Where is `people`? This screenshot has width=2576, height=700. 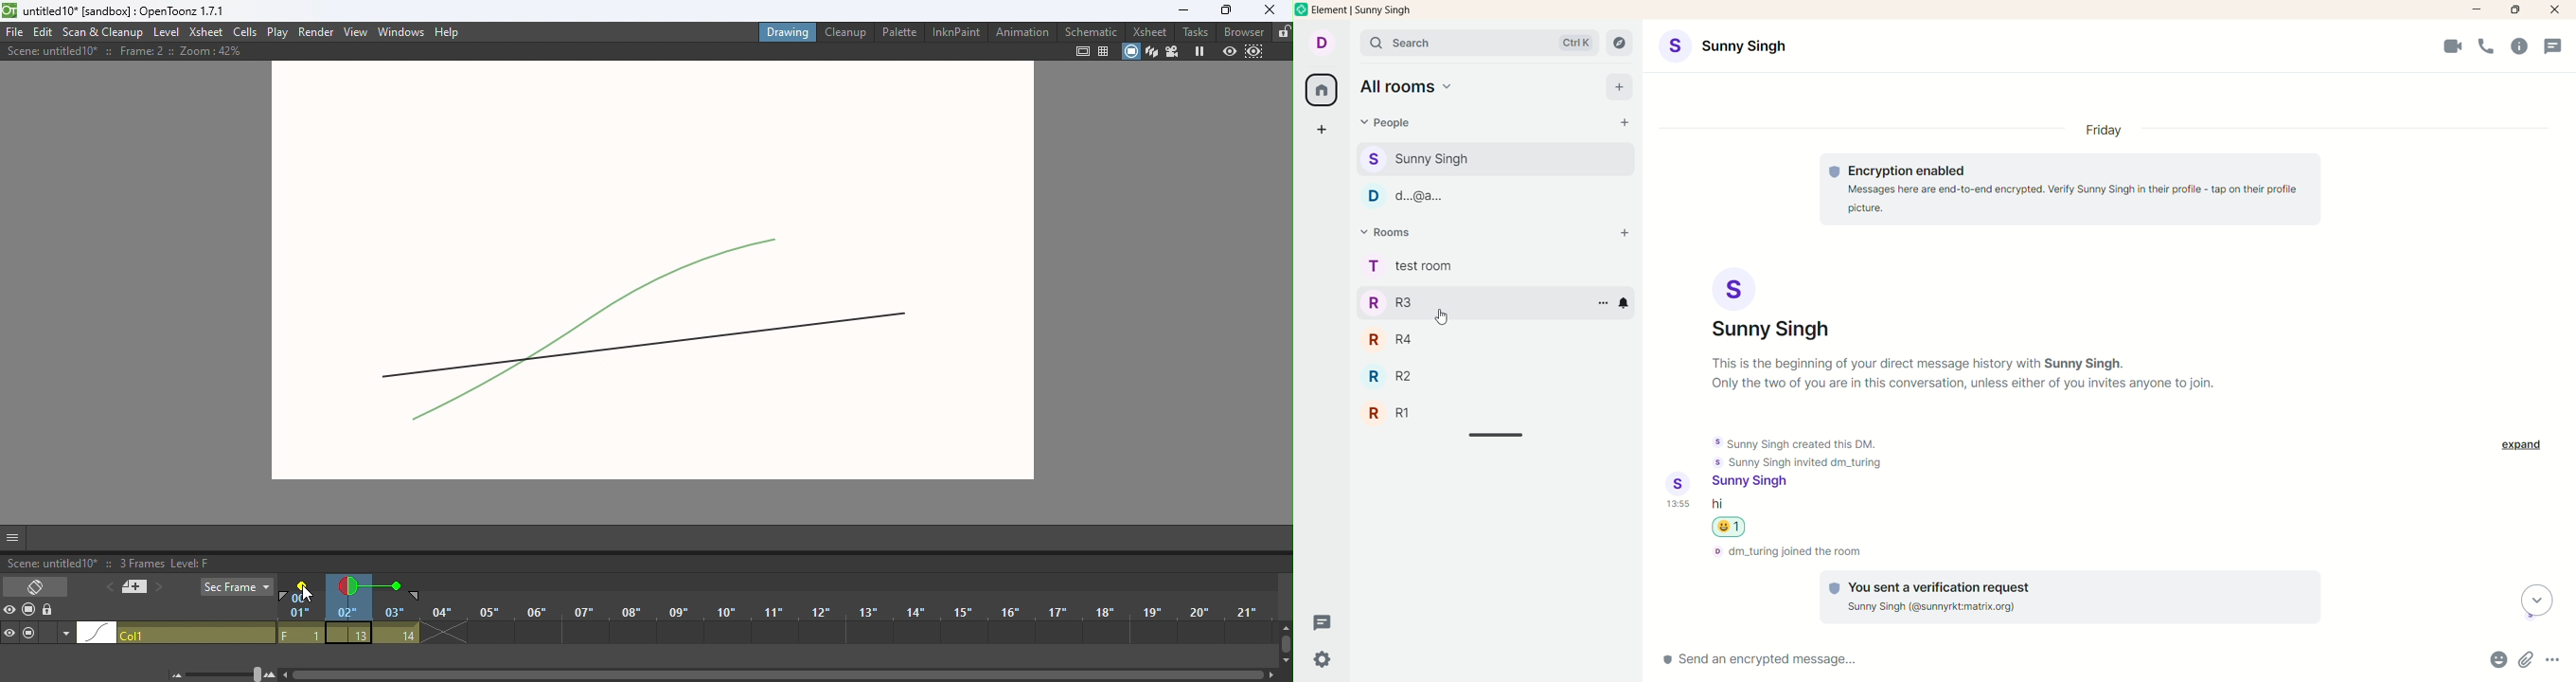 people is located at coordinates (1436, 157).